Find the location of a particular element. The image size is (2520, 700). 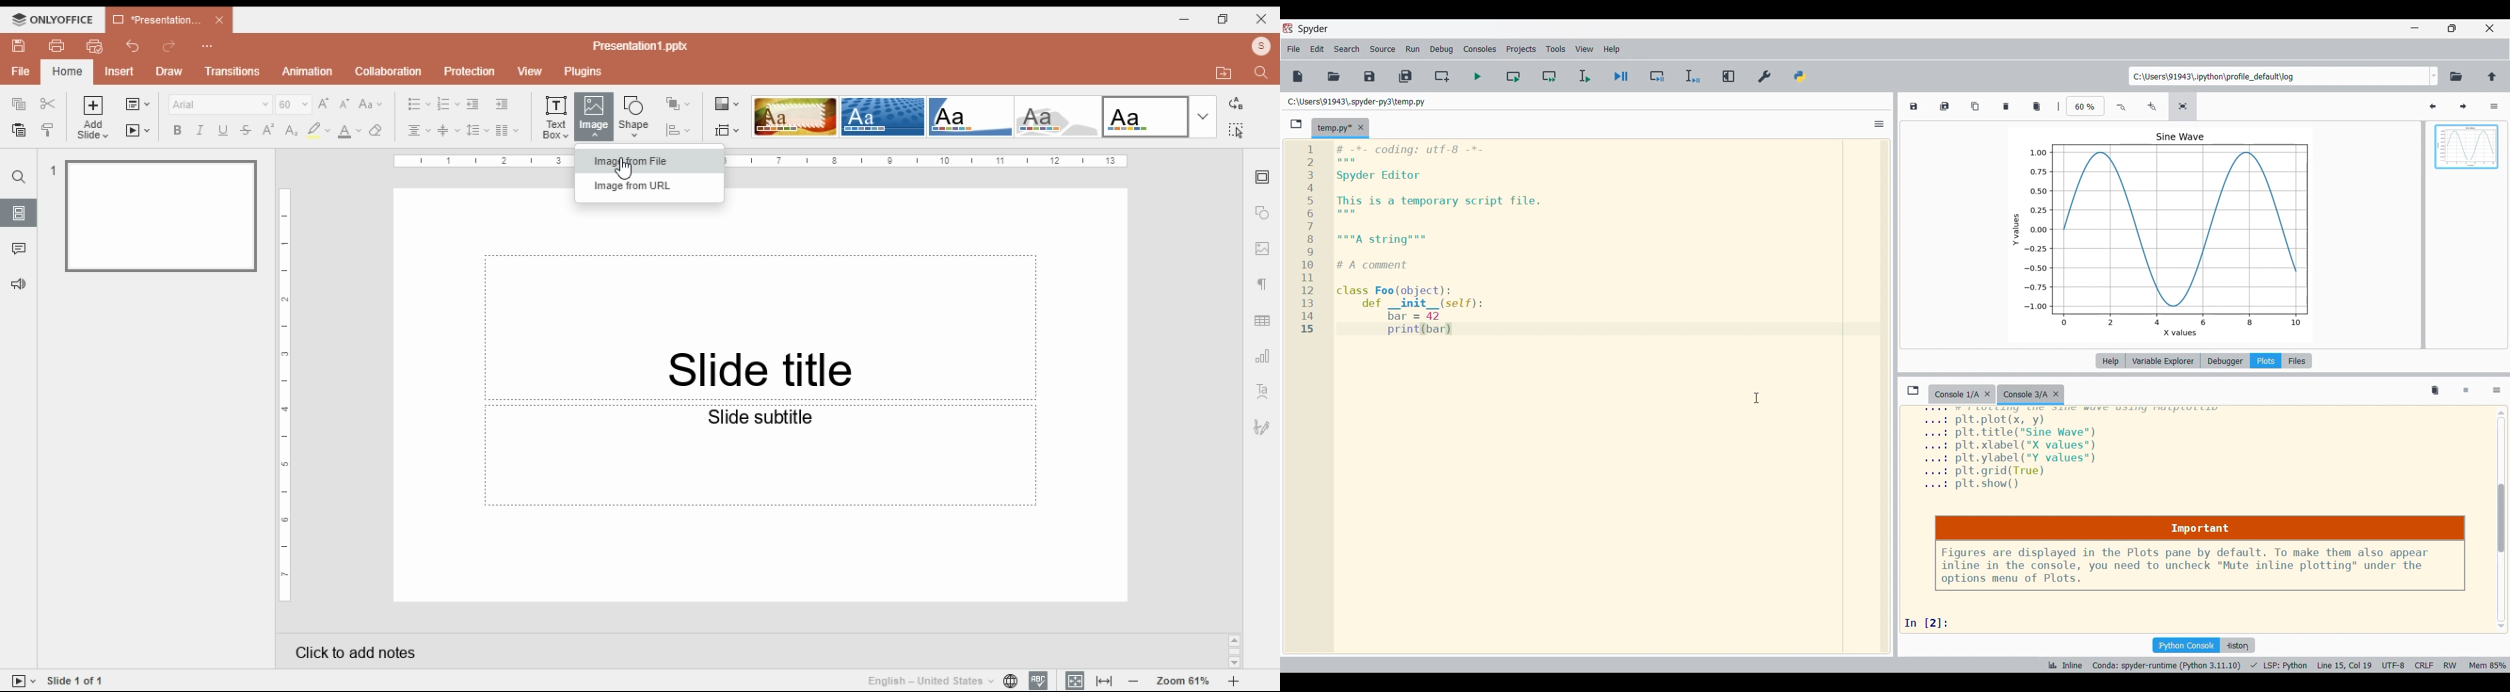

Tools men is located at coordinates (1556, 49).